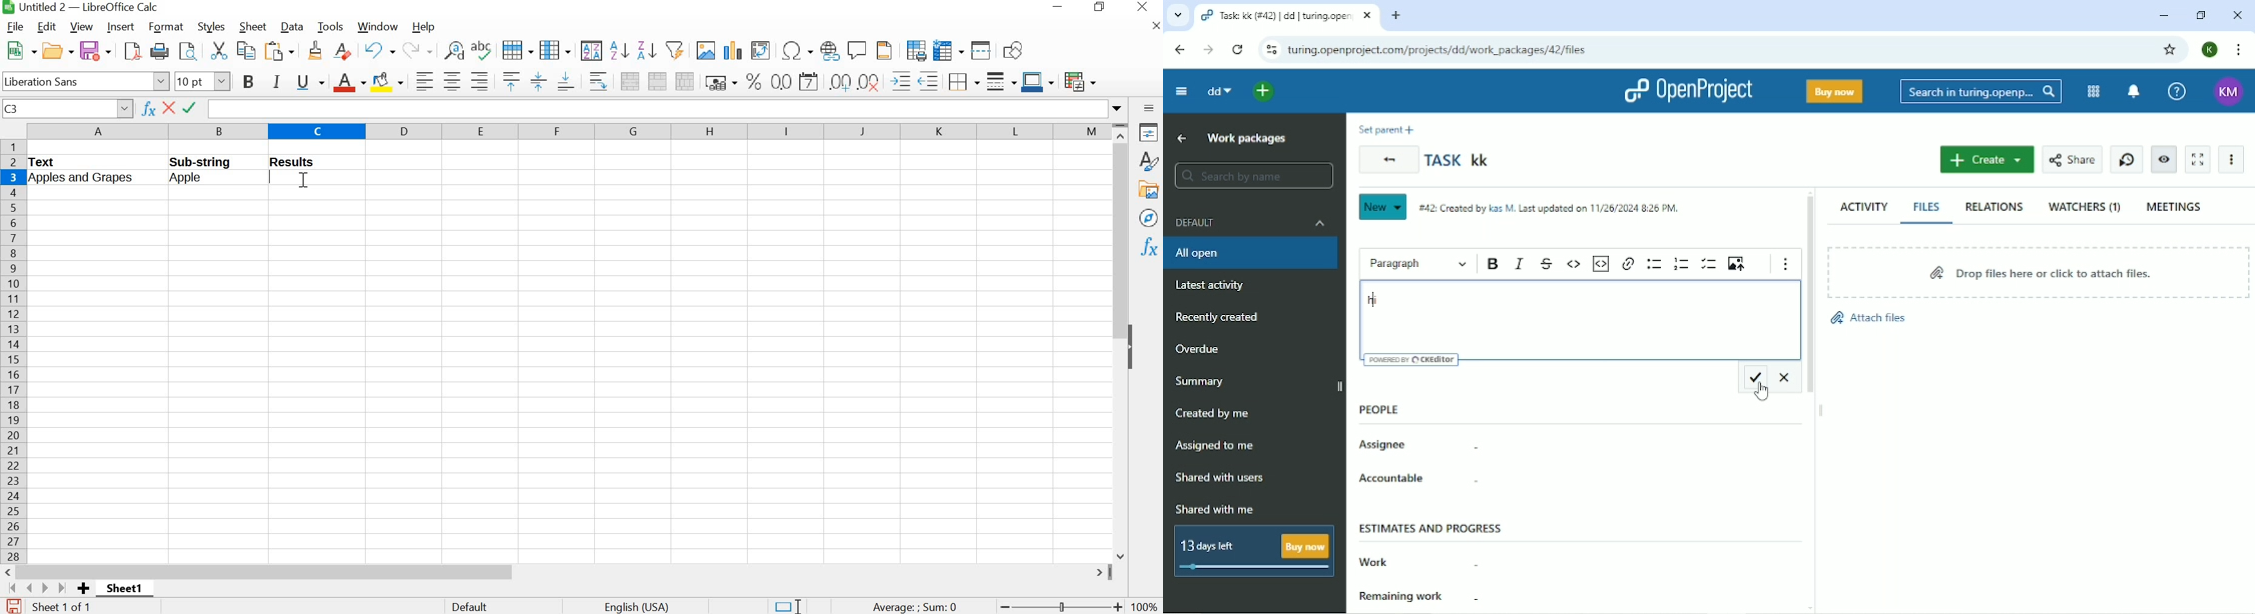 The image size is (2268, 616). What do you see at coordinates (1682, 264) in the screenshot?
I see `Numbered list` at bounding box center [1682, 264].